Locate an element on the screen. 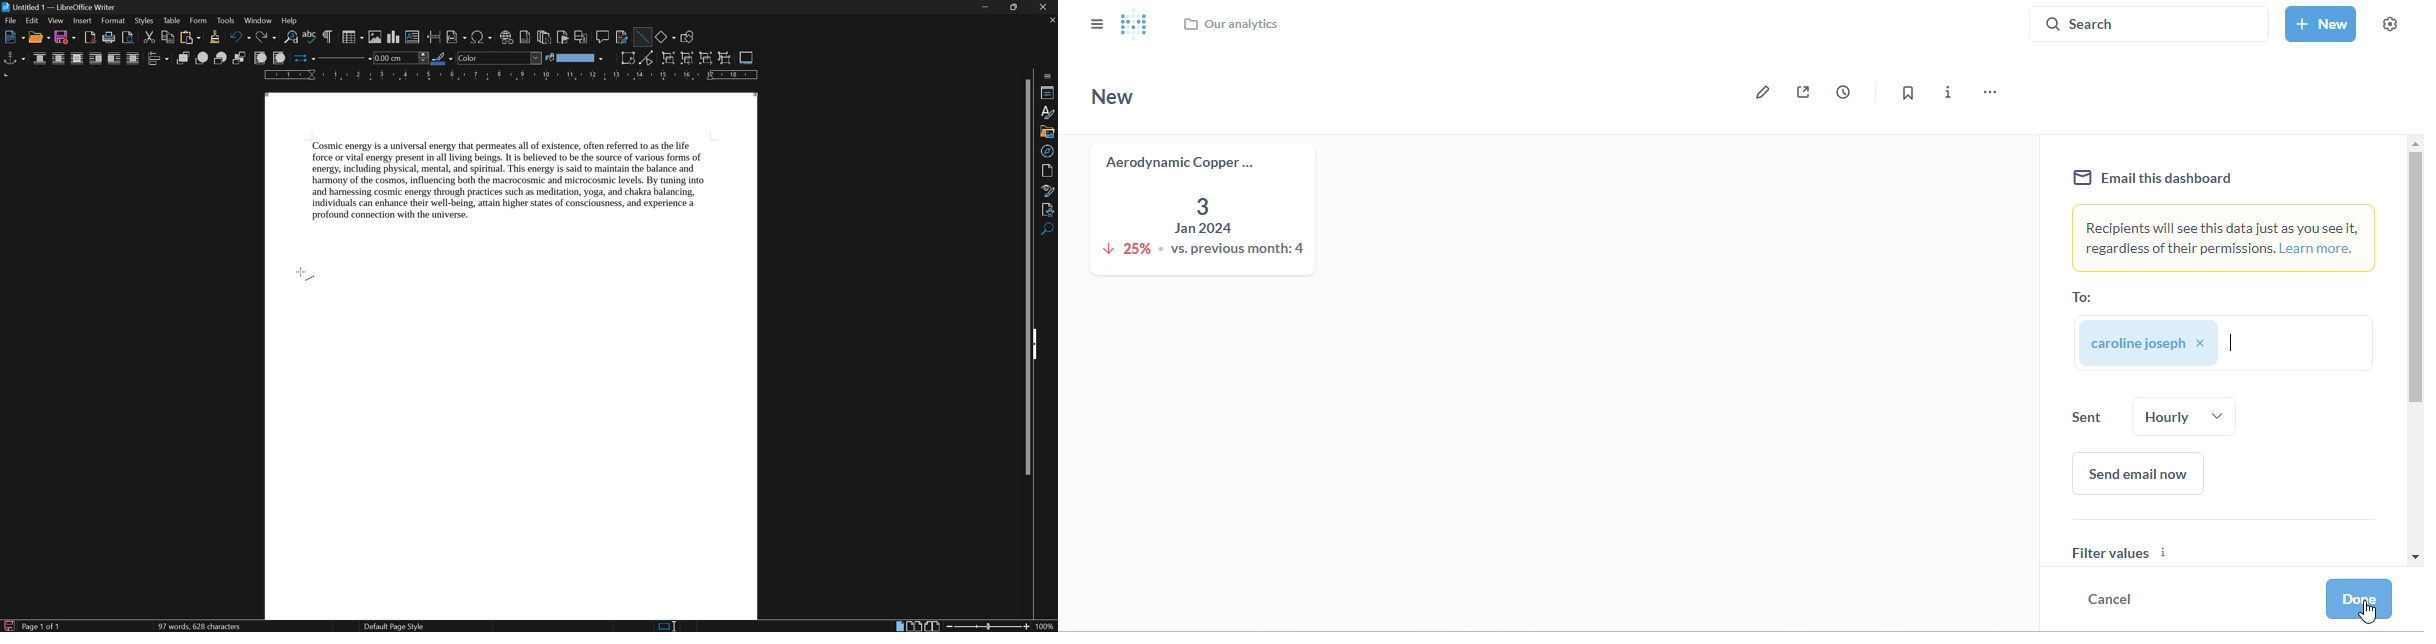 The height and width of the screenshot is (644, 2436). multi-page view is located at coordinates (916, 626).